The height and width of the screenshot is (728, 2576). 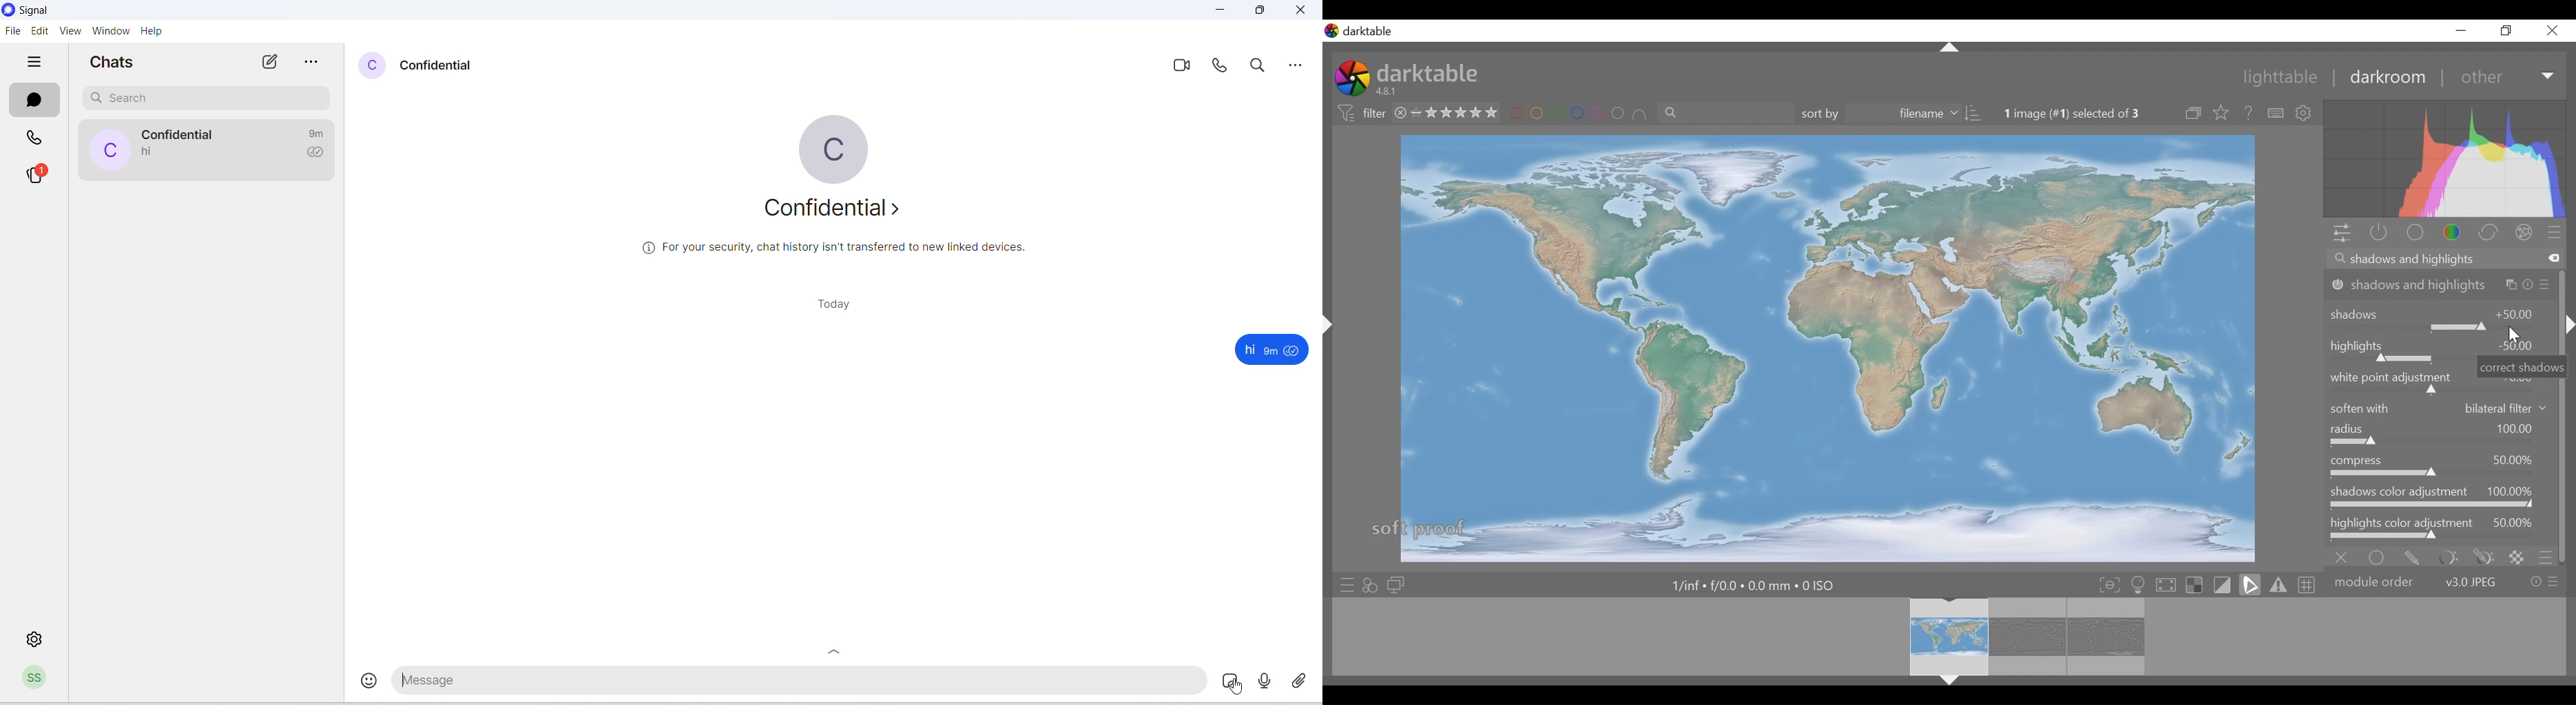 What do you see at coordinates (2440, 498) in the screenshot?
I see `shadow color adjustments` at bounding box center [2440, 498].